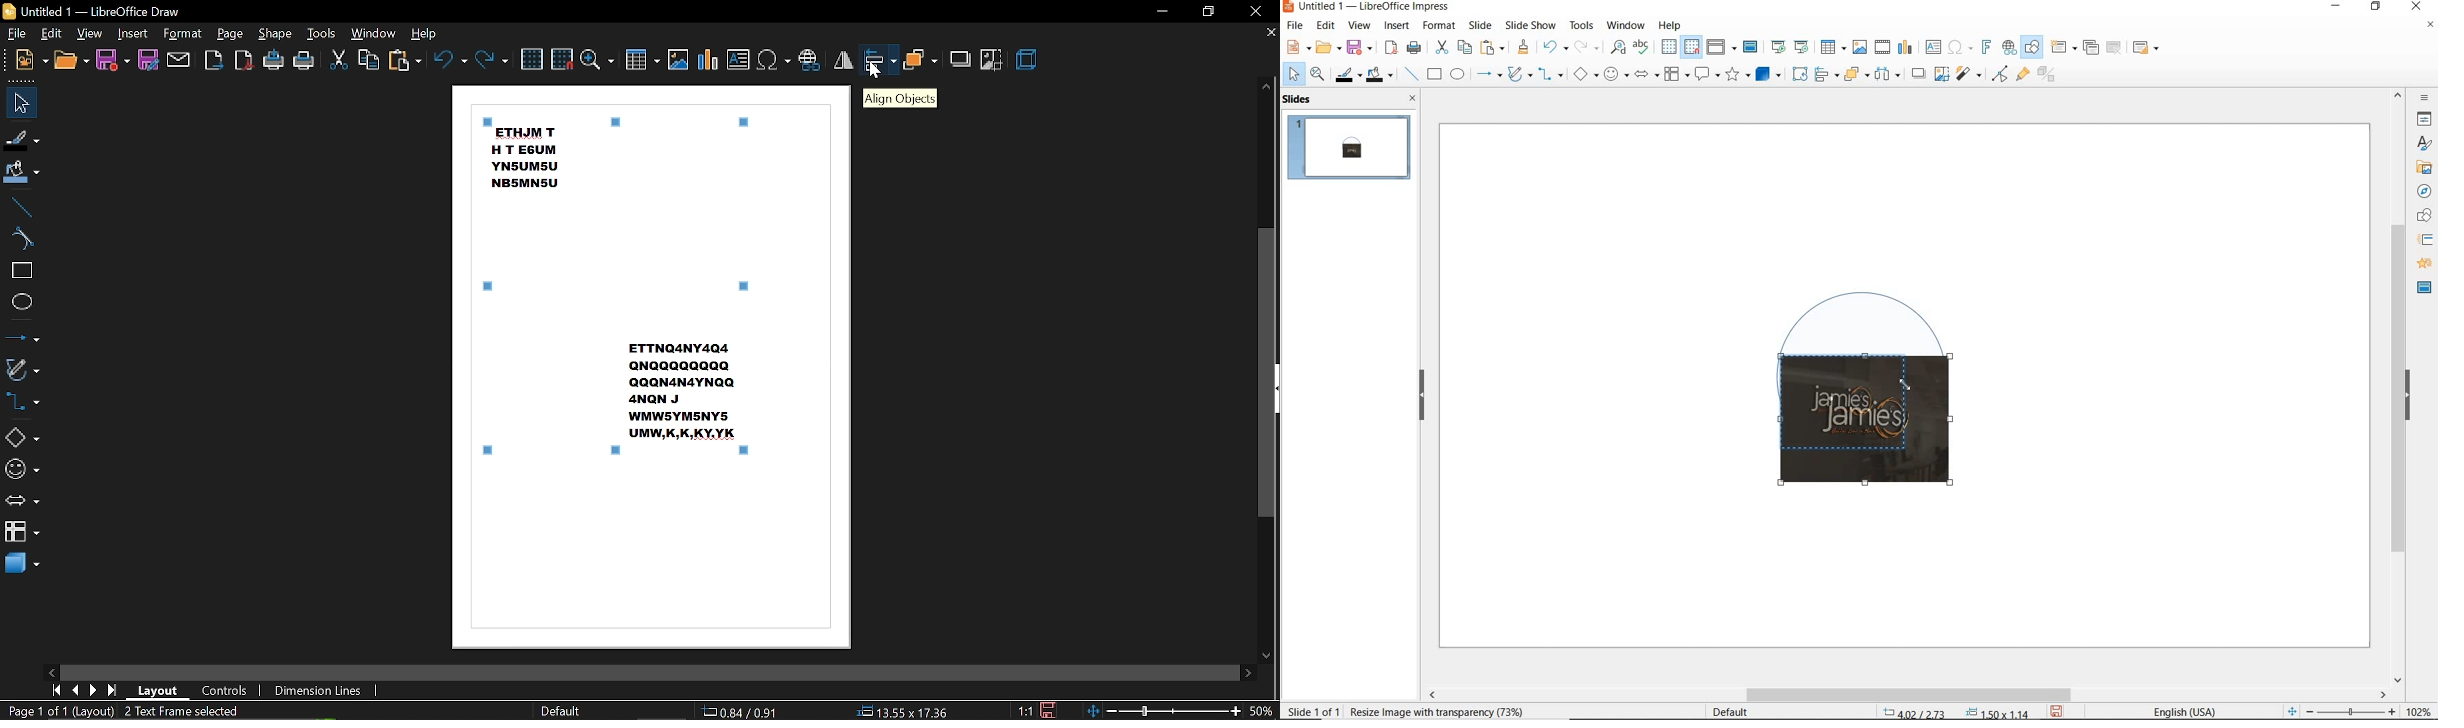 This screenshot has width=2464, height=728. Describe the element at coordinates (1347, 74) in the screenshot. I see `line color` at that location.